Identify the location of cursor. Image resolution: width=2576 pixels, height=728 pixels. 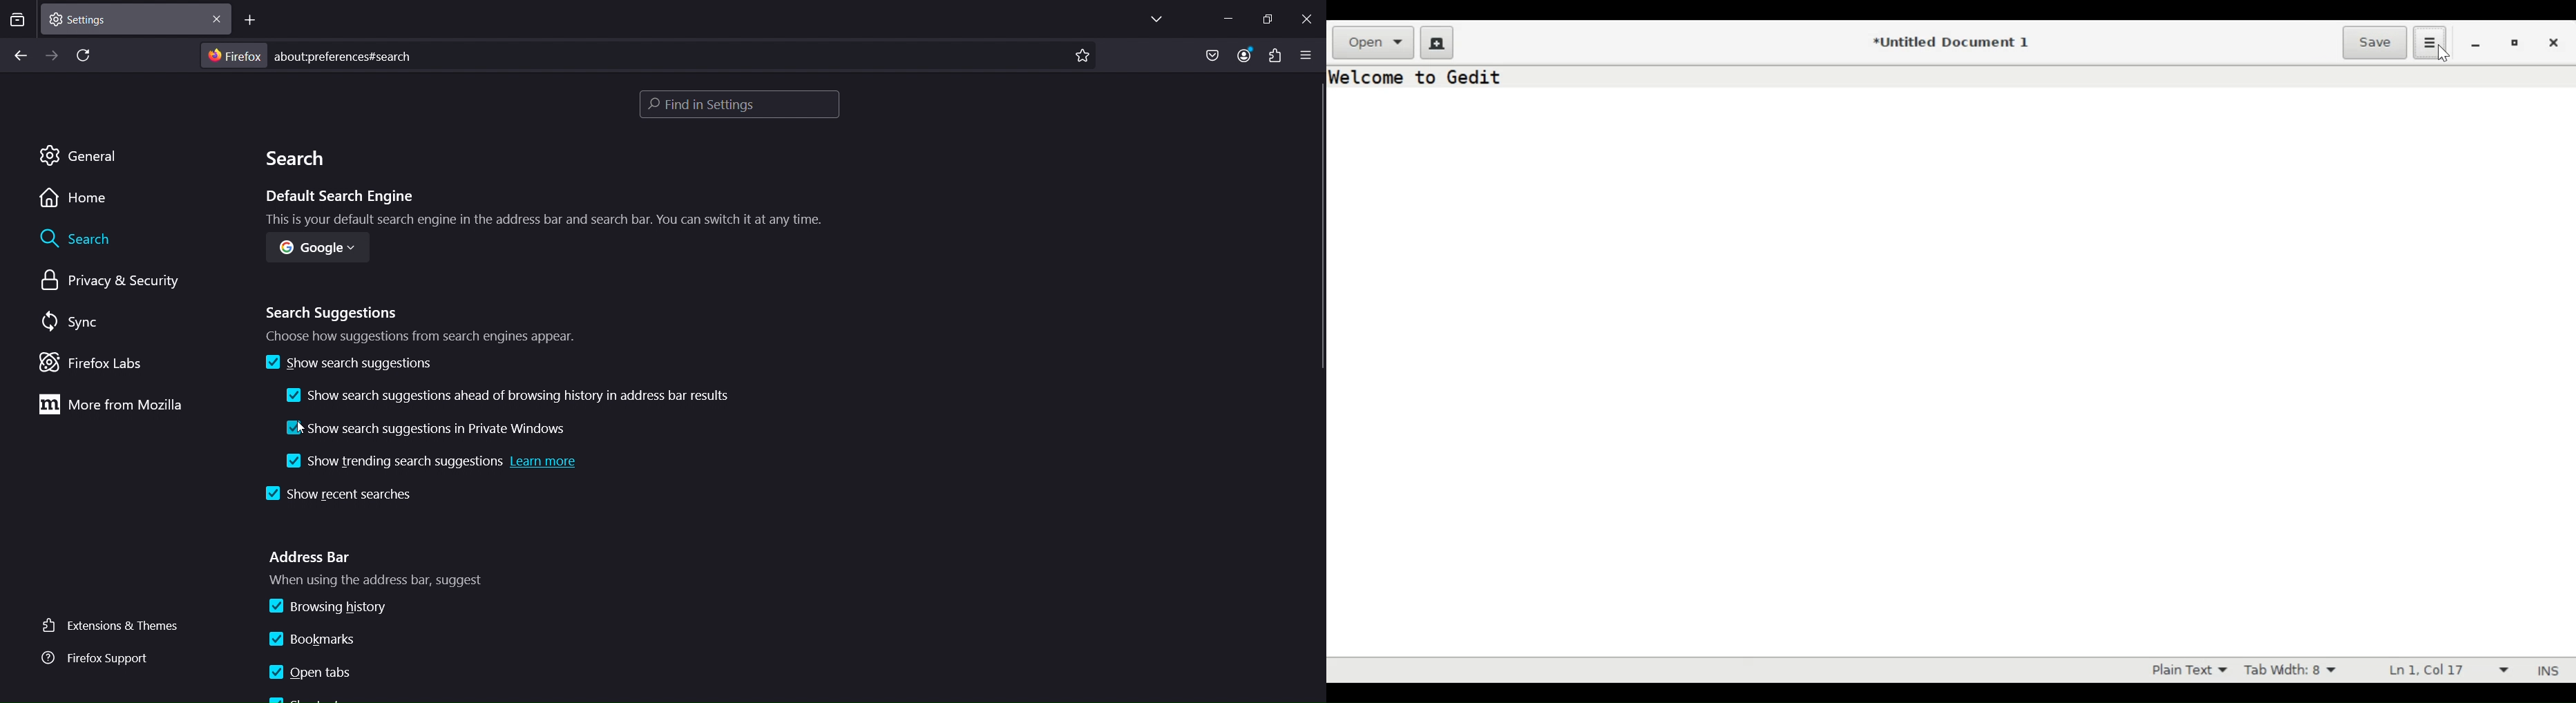
(302, 427).